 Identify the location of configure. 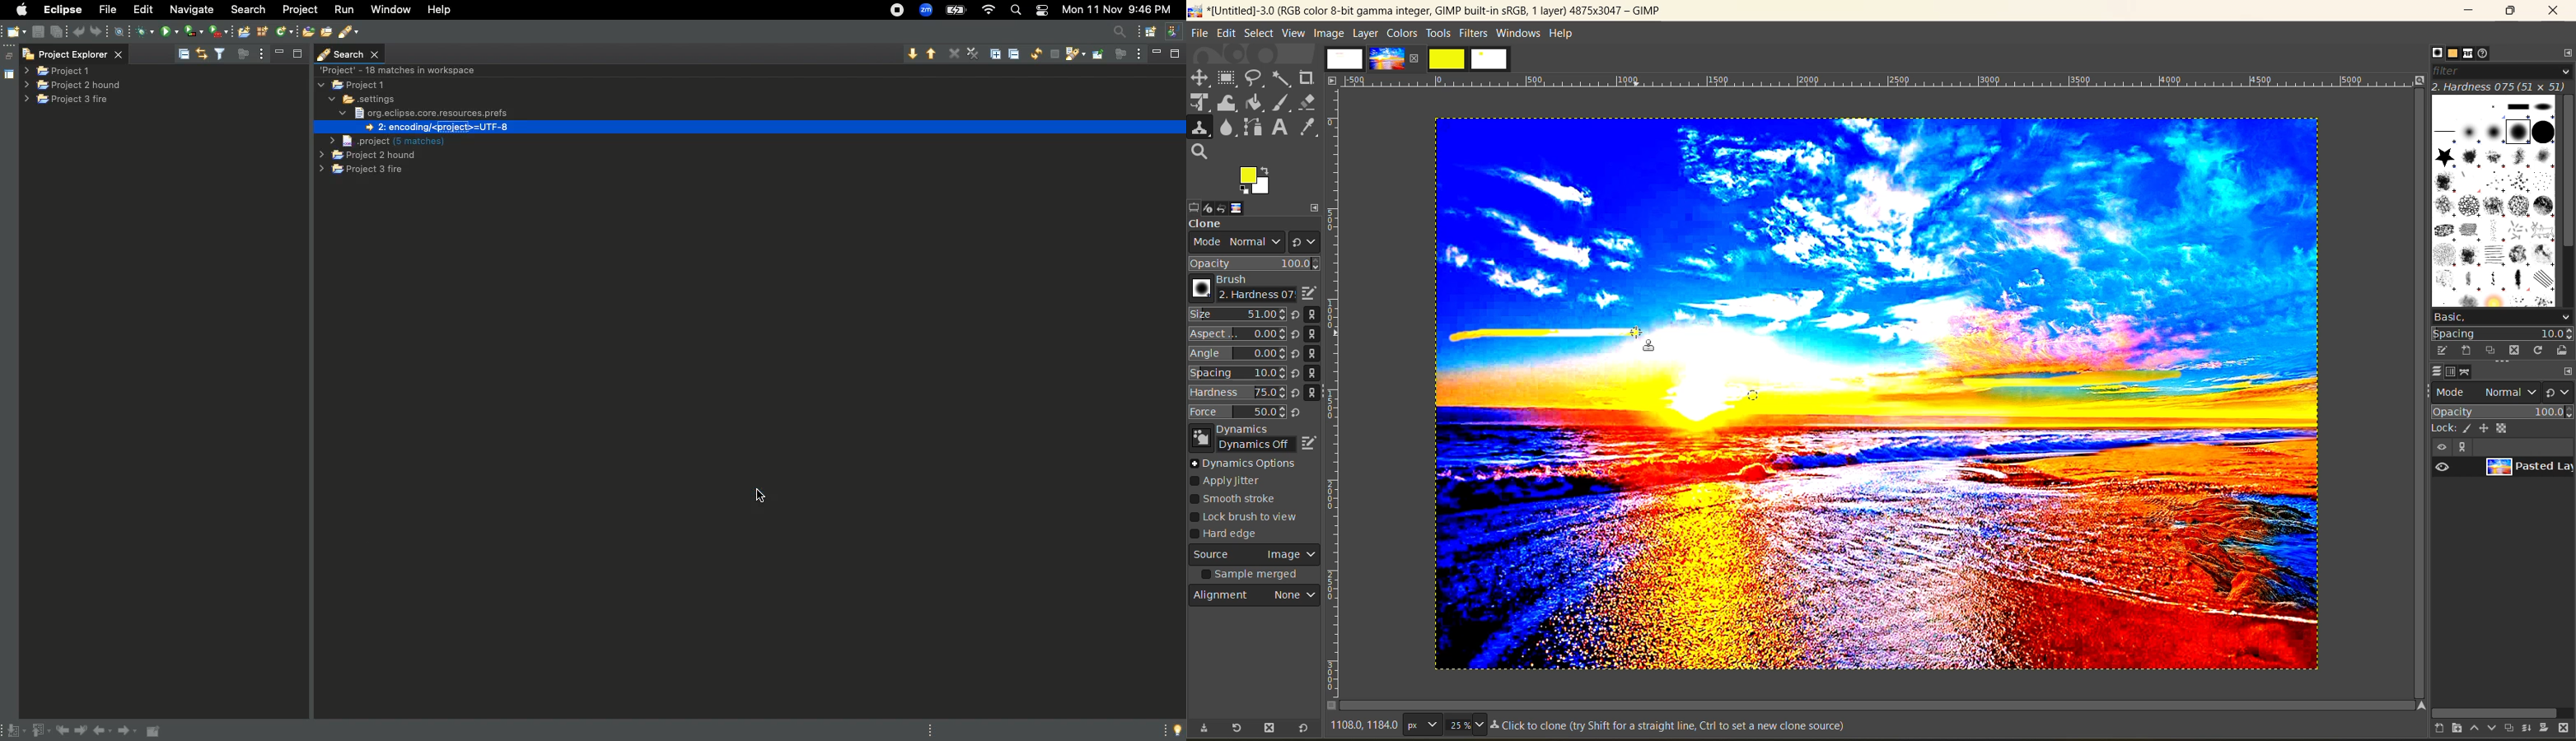
(2568, 370).